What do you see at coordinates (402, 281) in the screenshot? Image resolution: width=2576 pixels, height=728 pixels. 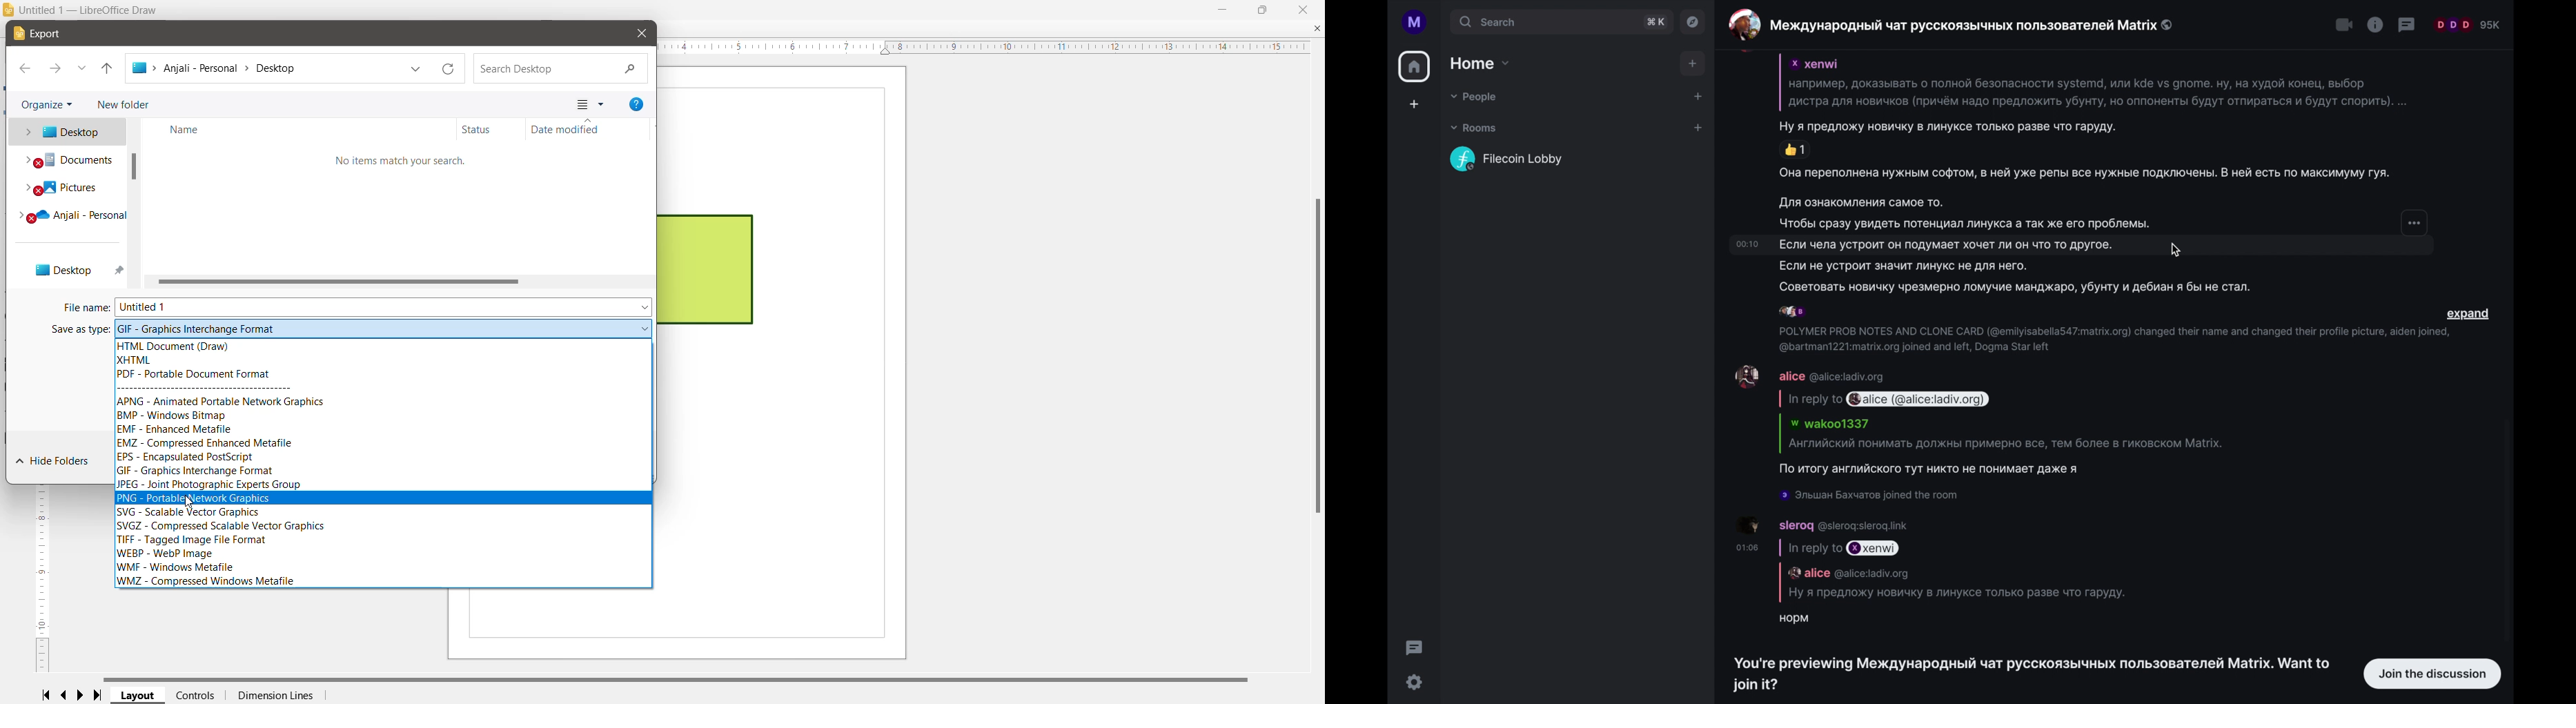 I see `Horizontal Scroll Bar` at bounding box center [402, 281].